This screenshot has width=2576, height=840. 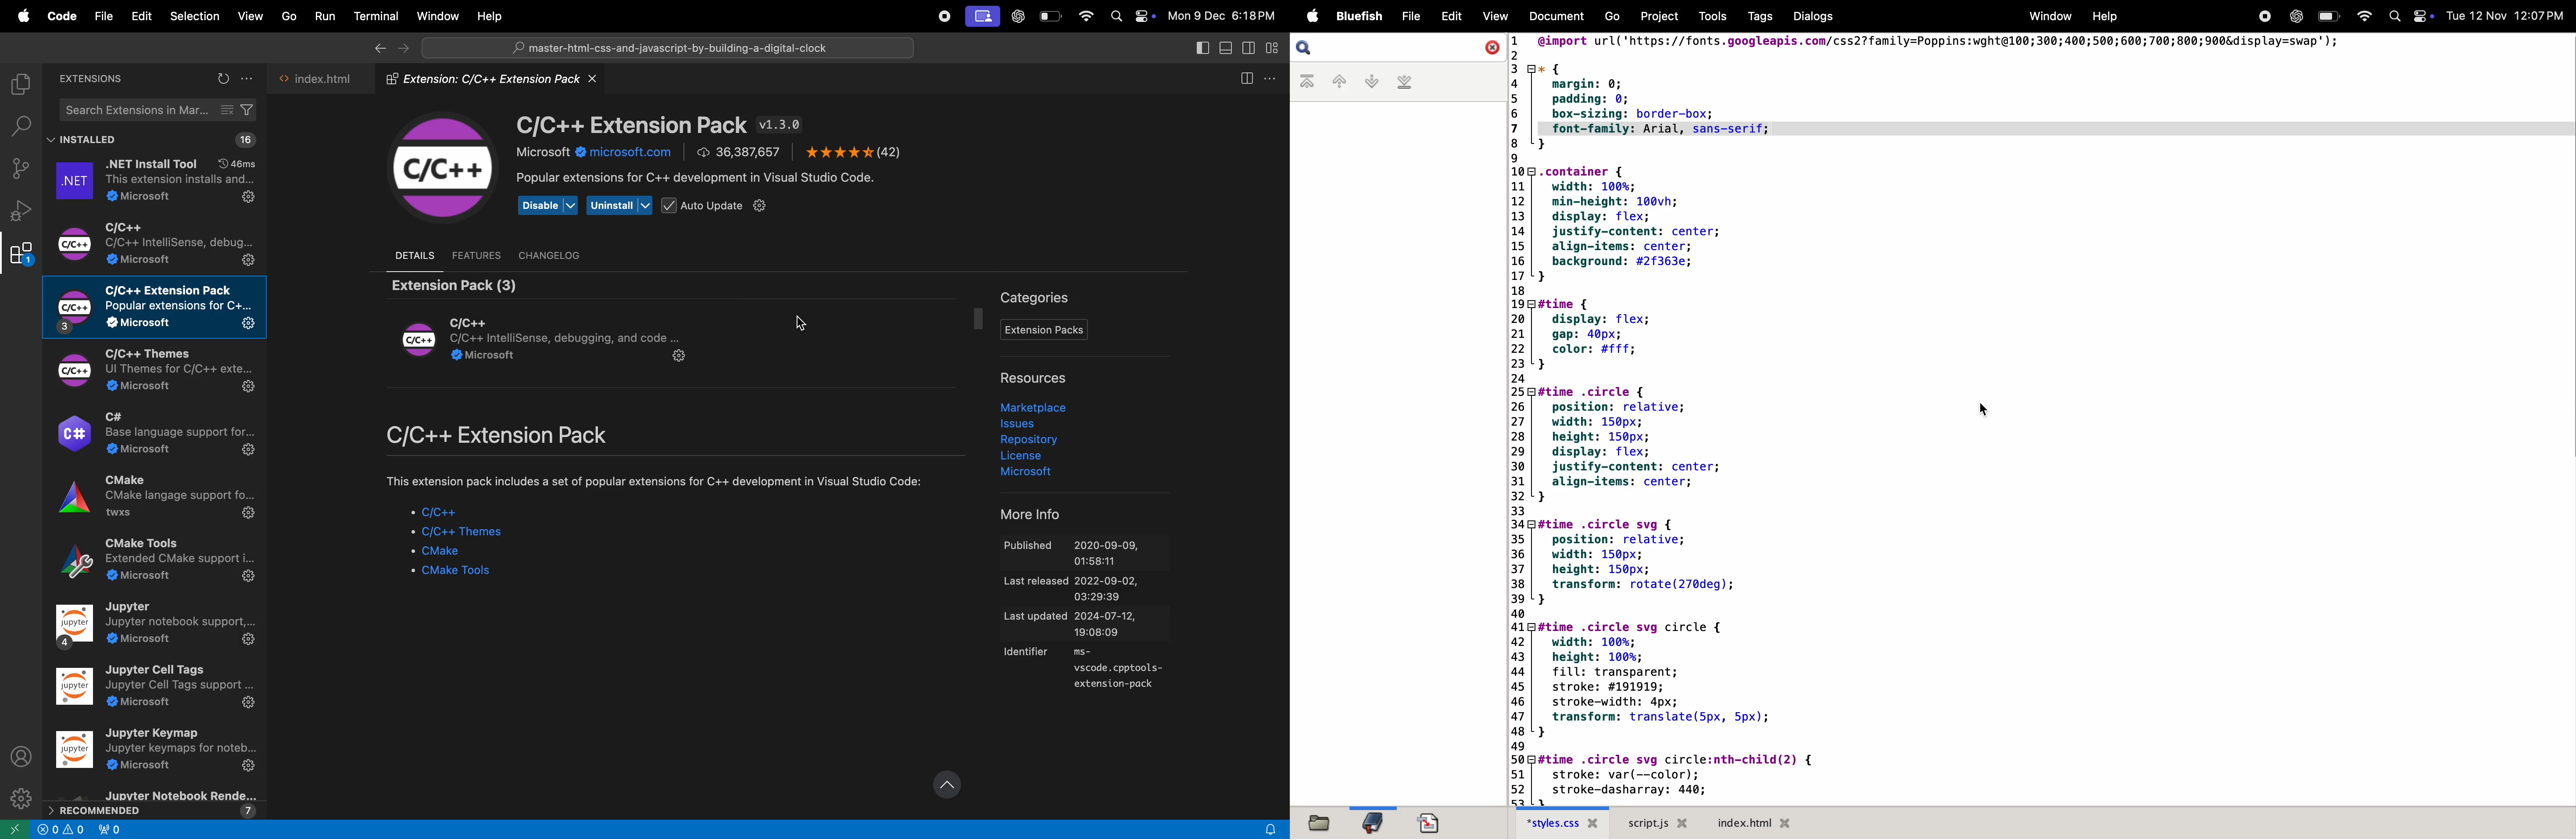 I want to click on profile, so click(x=22, y=754).